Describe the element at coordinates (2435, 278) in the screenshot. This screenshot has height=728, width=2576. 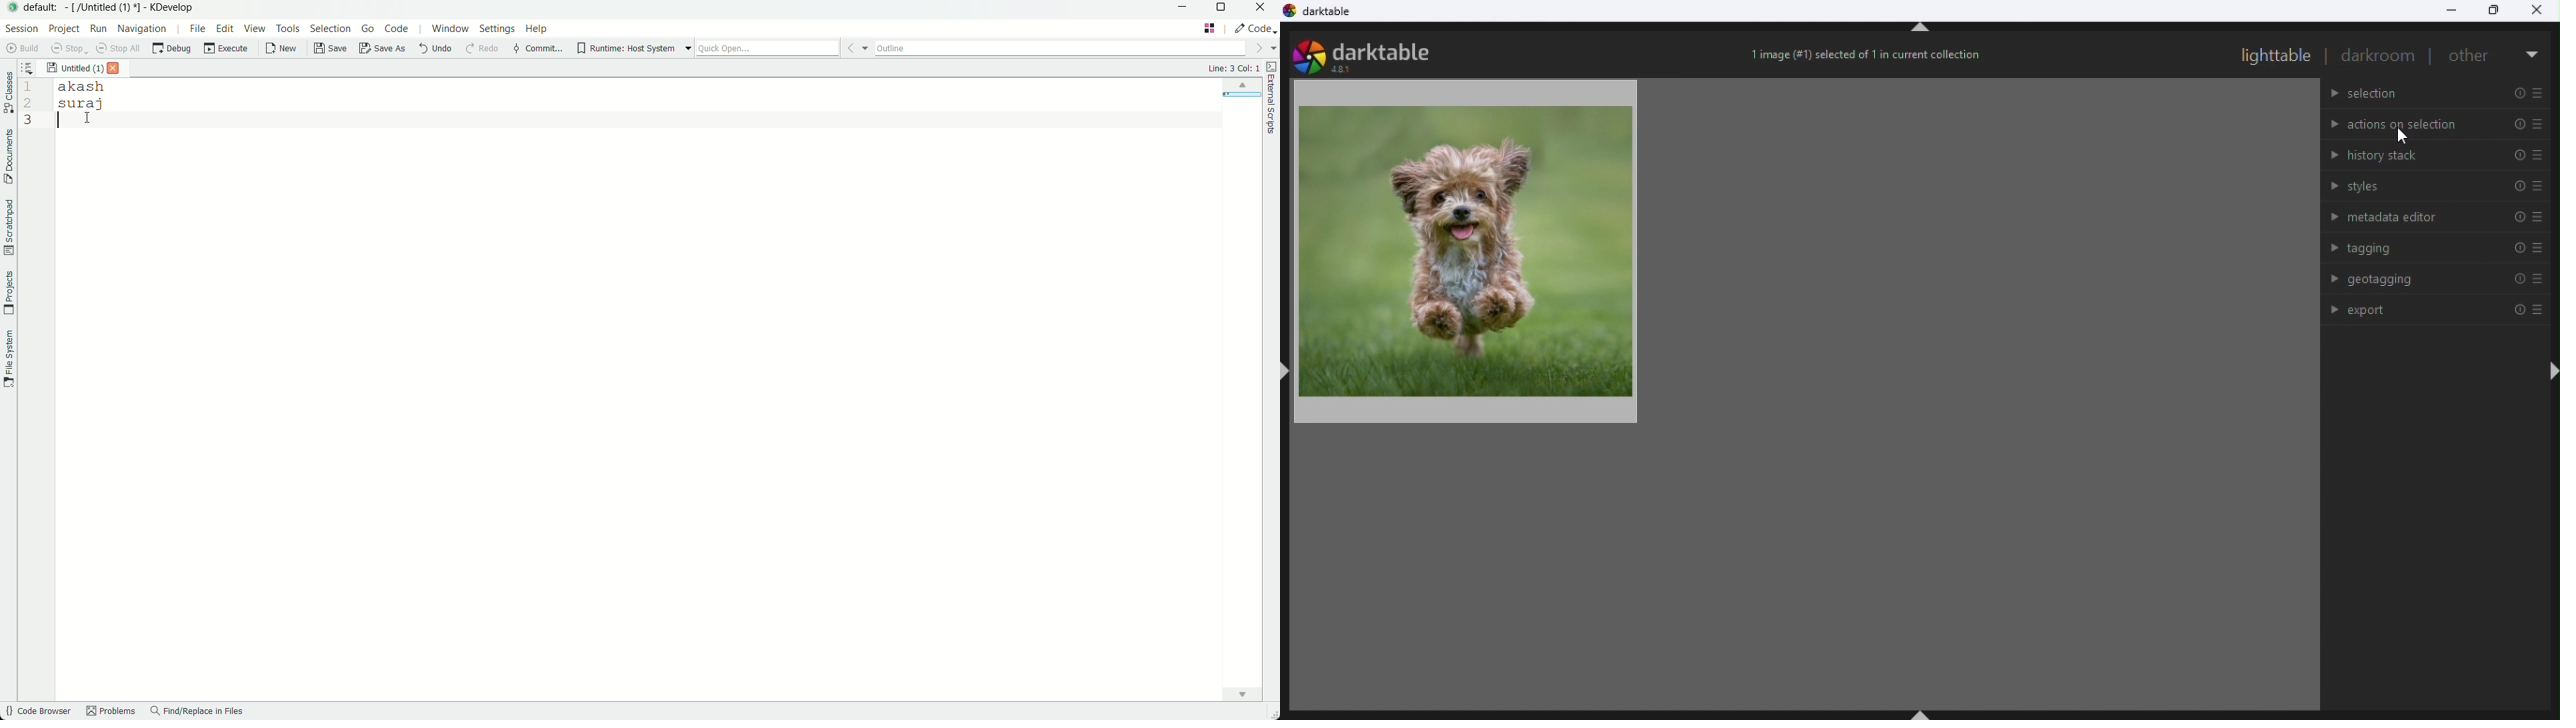
I see `Geo tagging` at that location.